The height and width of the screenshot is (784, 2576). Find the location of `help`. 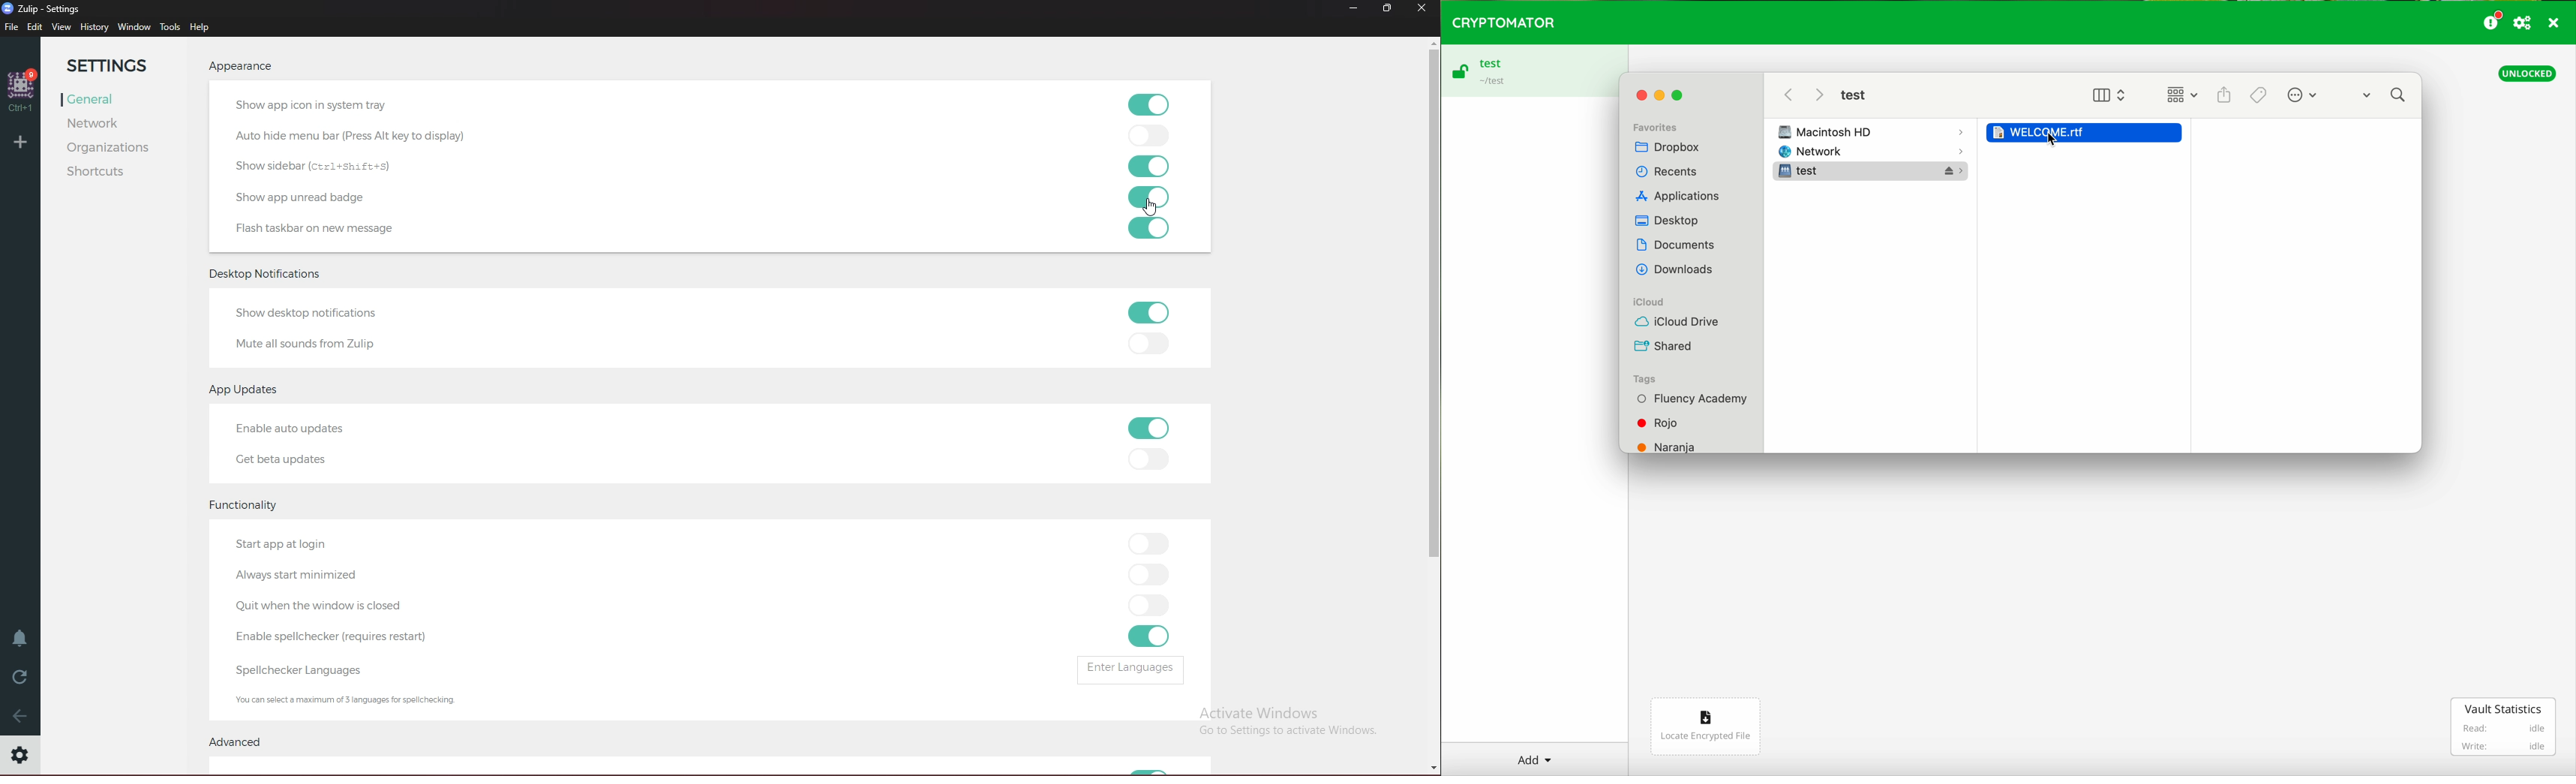

help is located at coordinates (203, 27).